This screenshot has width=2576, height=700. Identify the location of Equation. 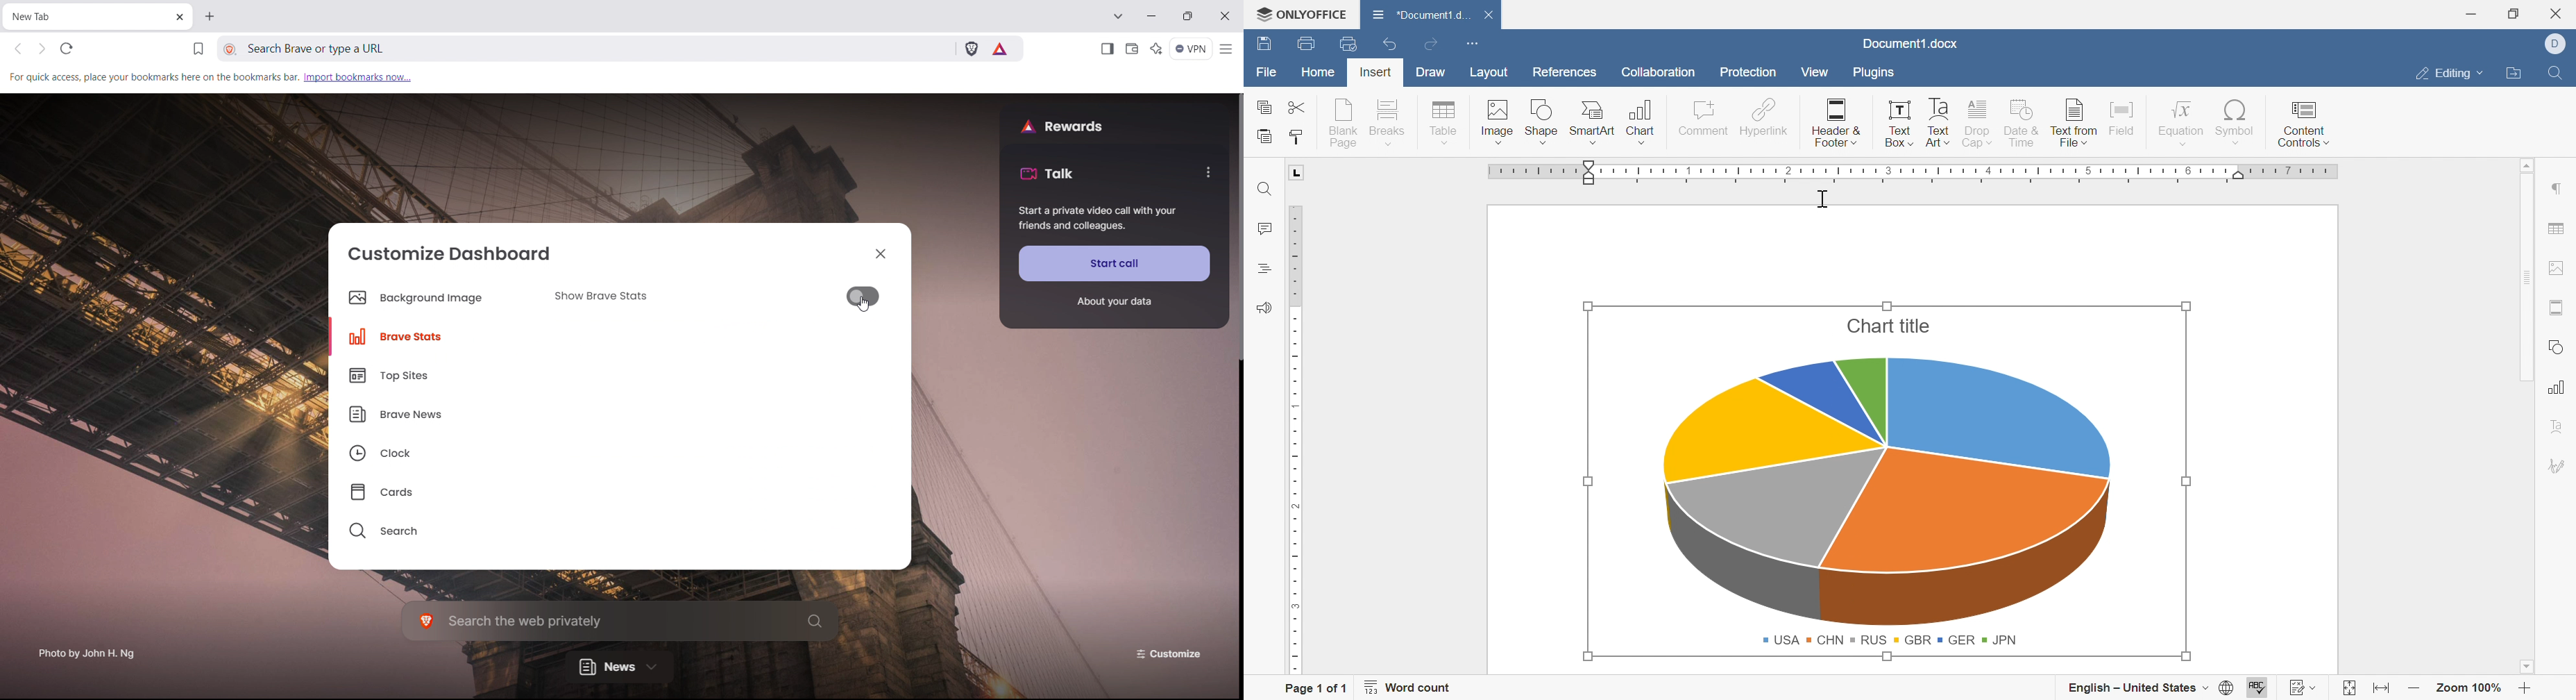
(2179, 122).